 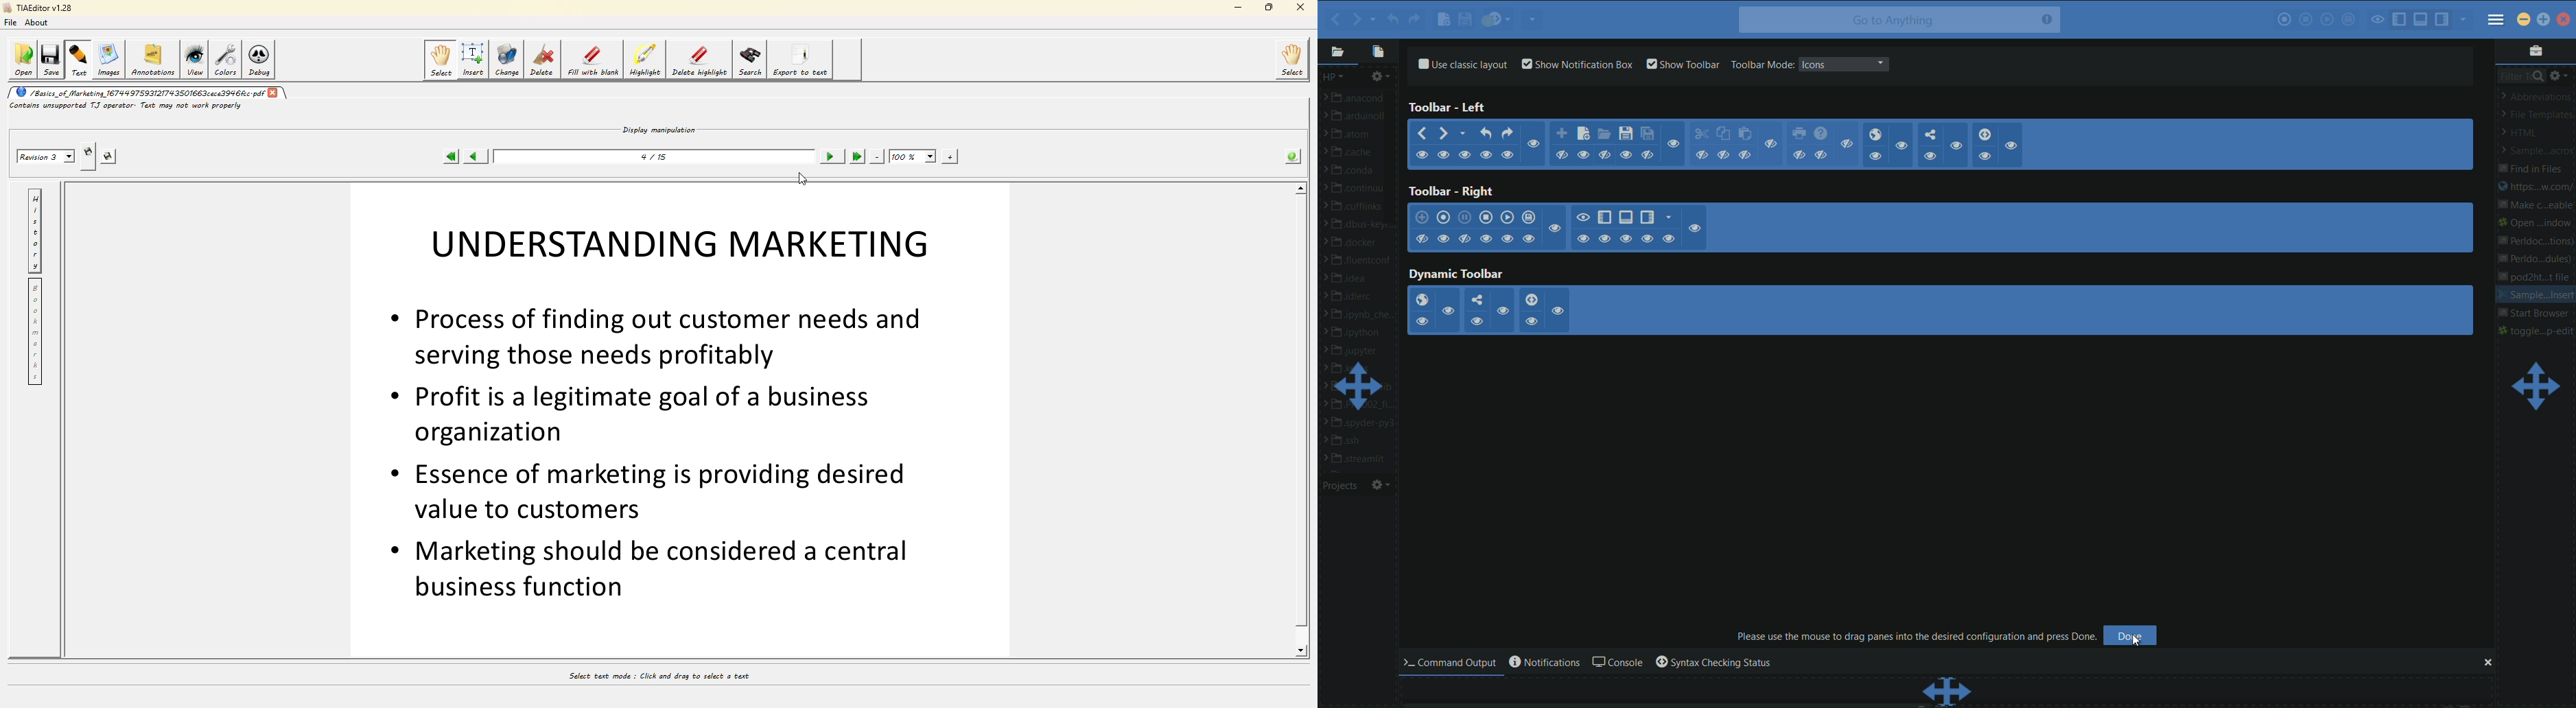 I want to click on open file, so click(x=1605, y=135).